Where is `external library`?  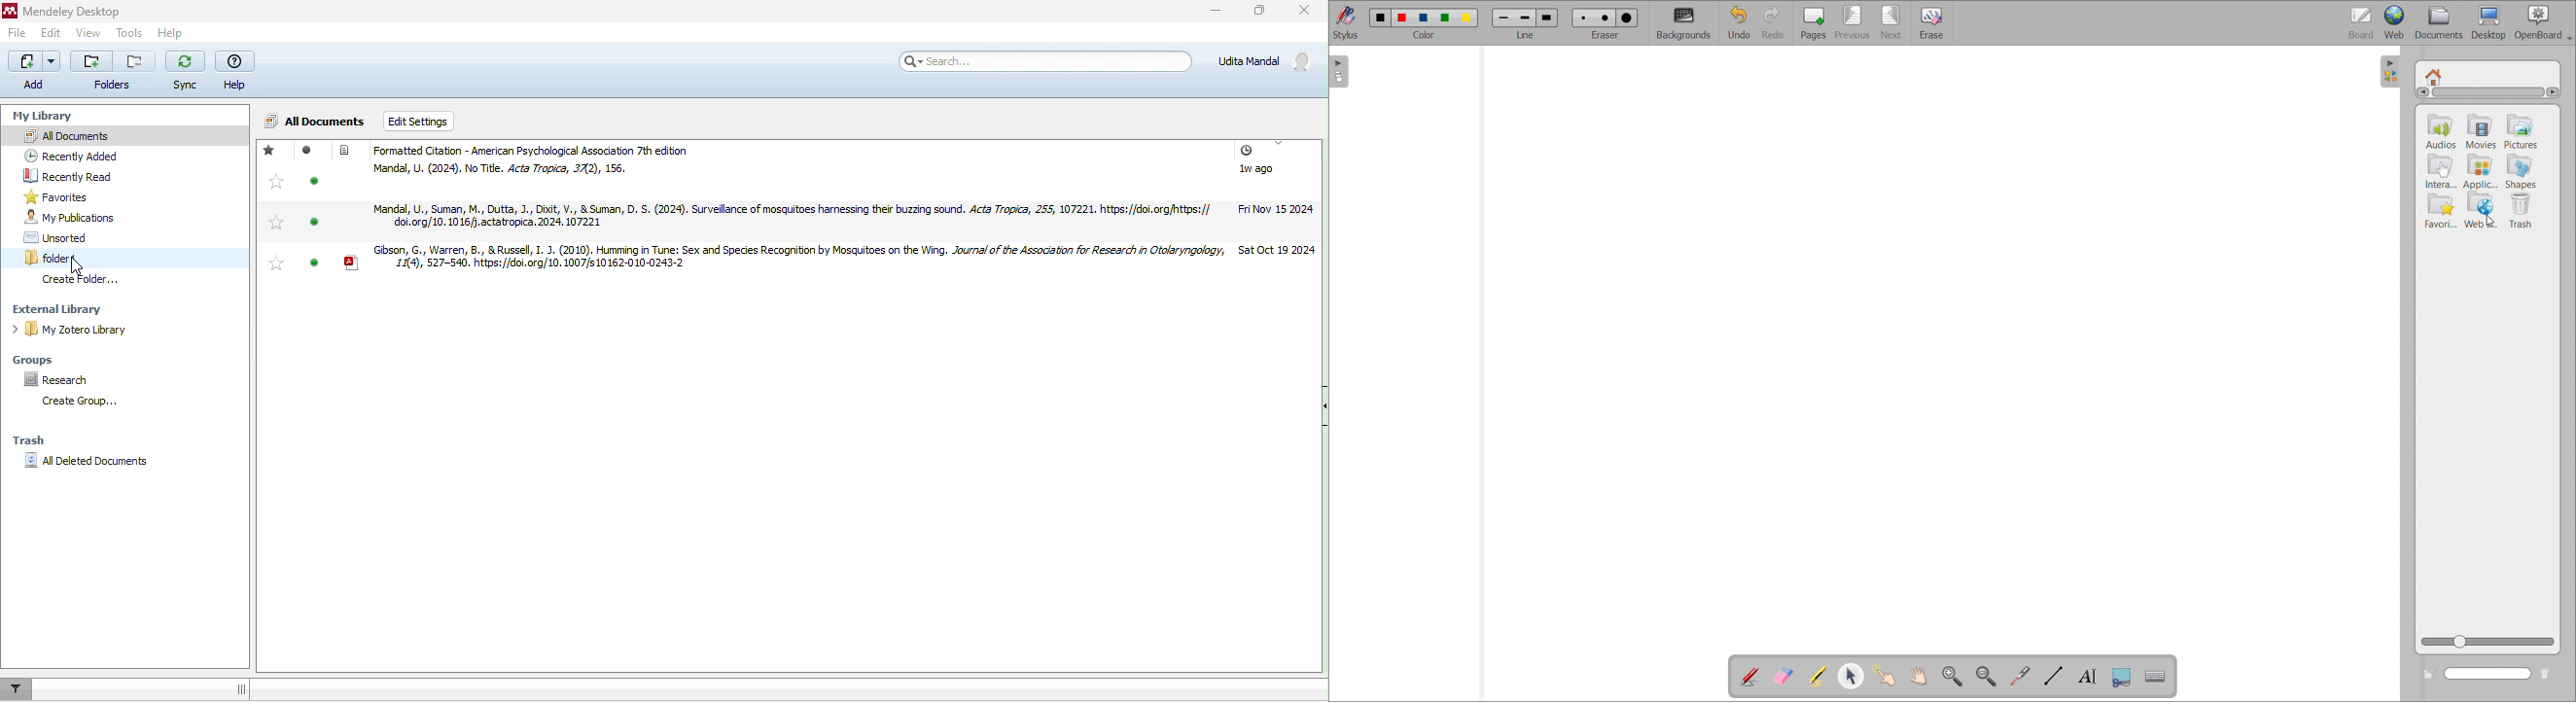 external library is located at coordinates (86, 309).